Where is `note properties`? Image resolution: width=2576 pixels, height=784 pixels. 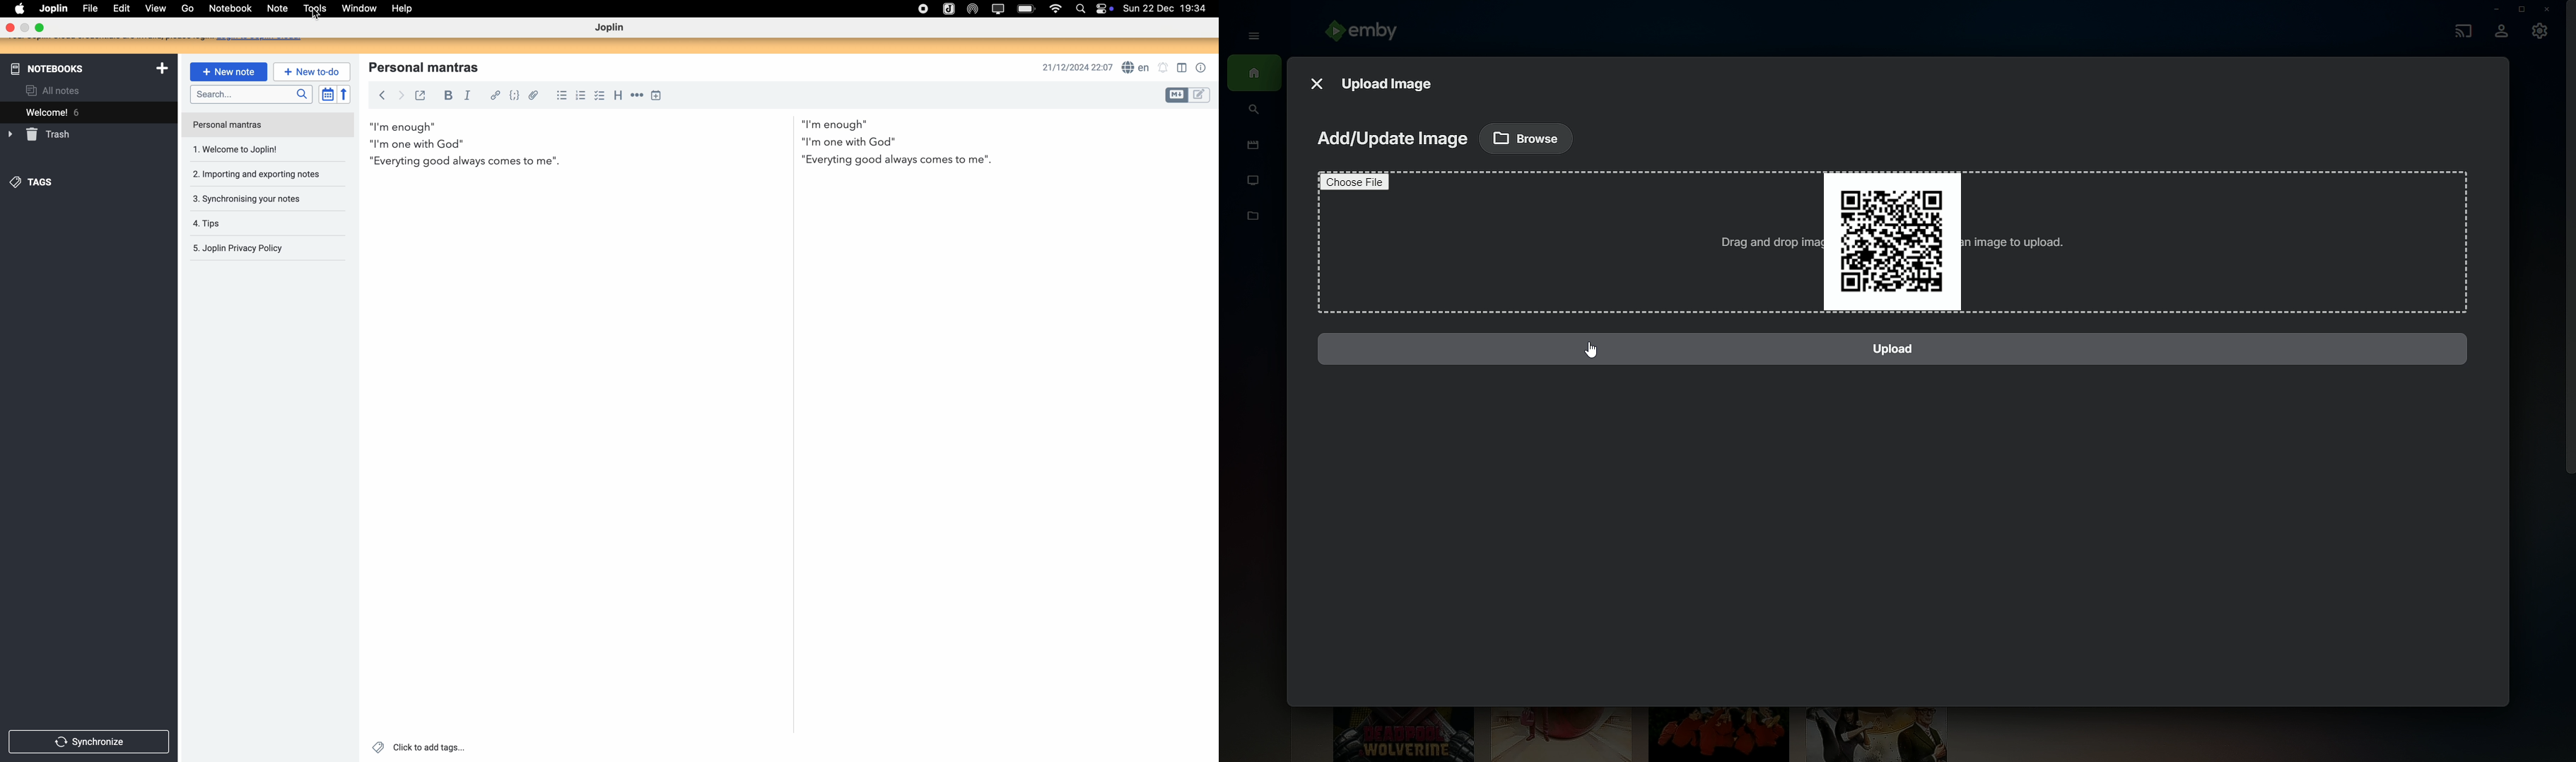
note properties is located at coordinates (1202, 68).